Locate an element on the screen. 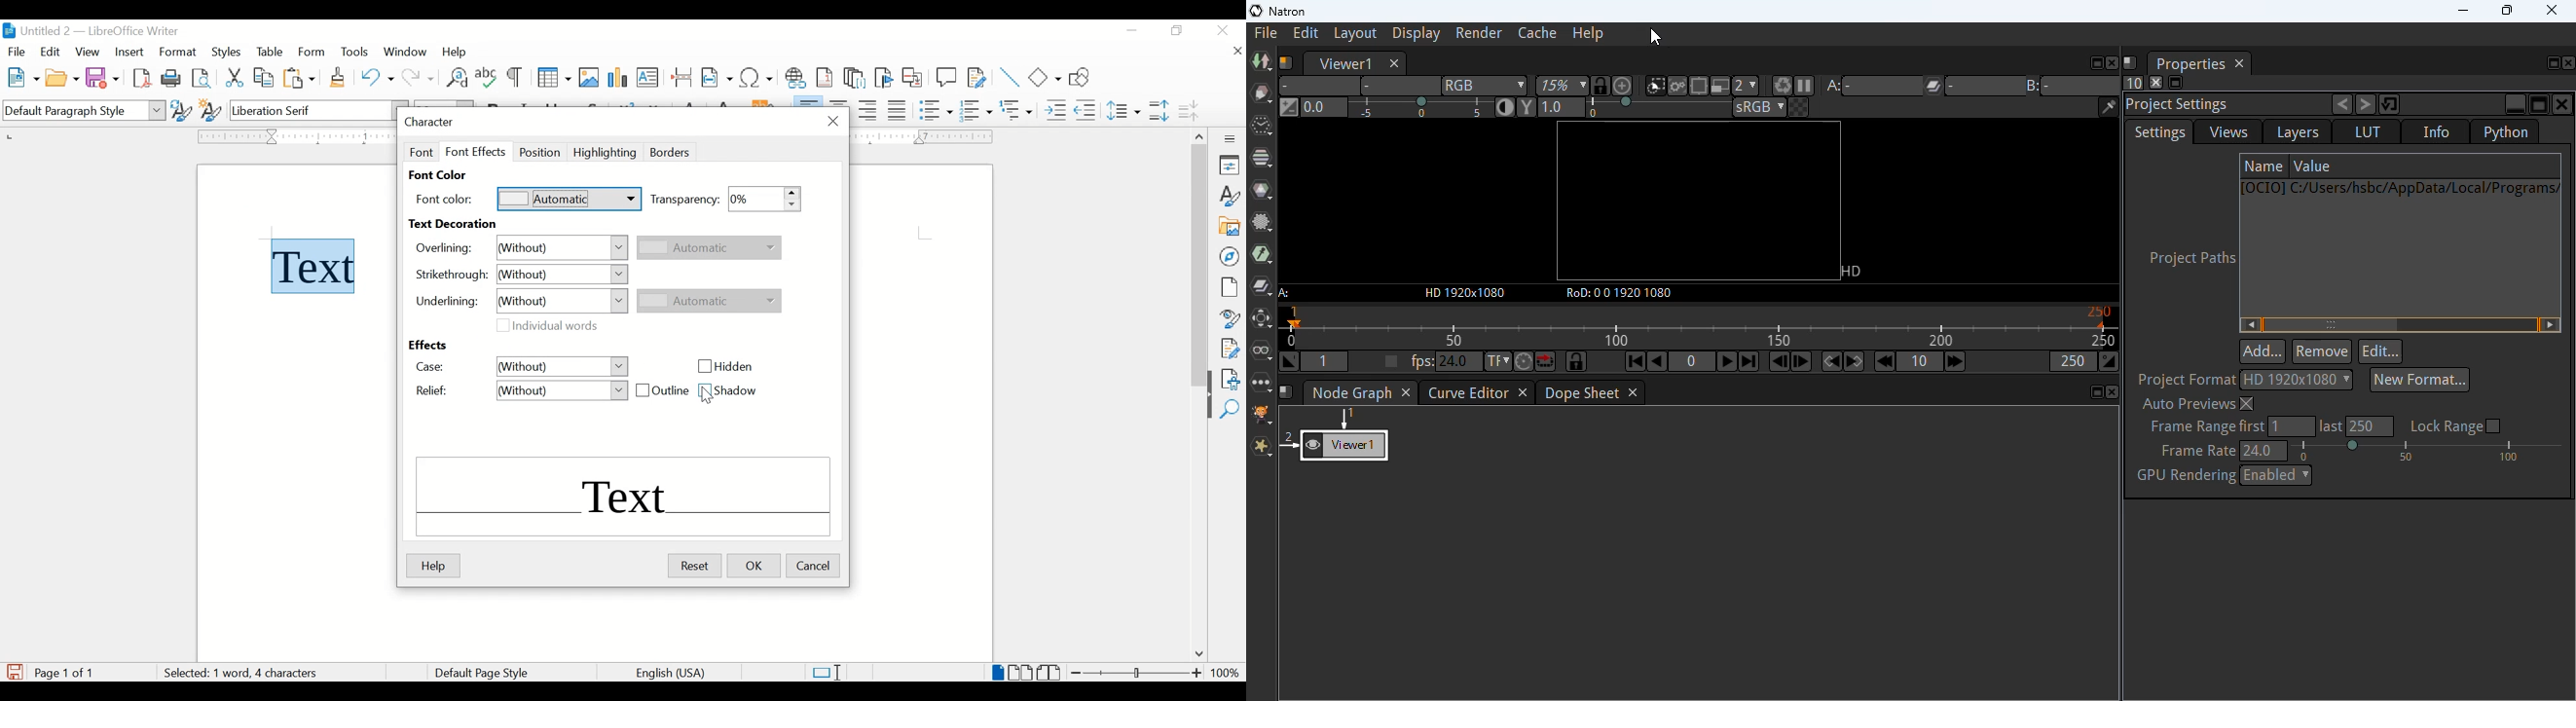 The width and height of the screenshot is (2576, 728). Extra is located at coordinates (1261, 447).